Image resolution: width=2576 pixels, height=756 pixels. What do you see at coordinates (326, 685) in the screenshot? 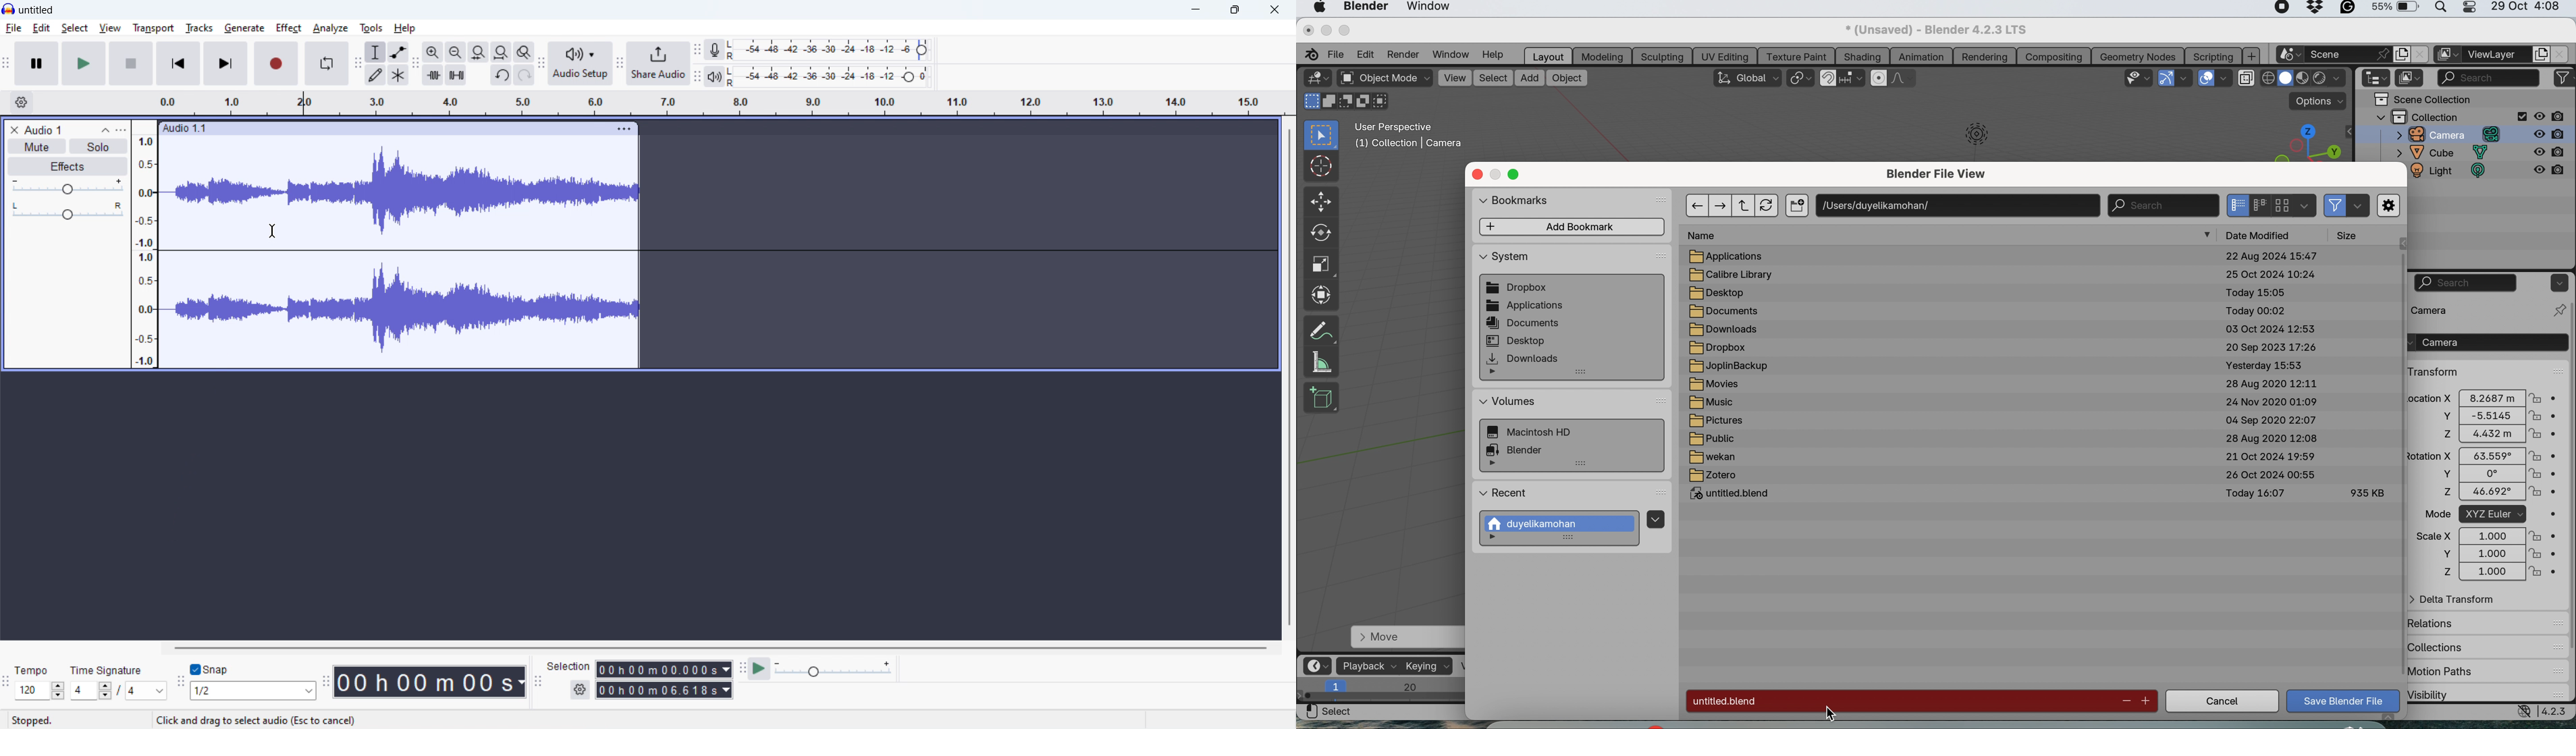
I see `time toolbar` at bounding box center [326, 685].